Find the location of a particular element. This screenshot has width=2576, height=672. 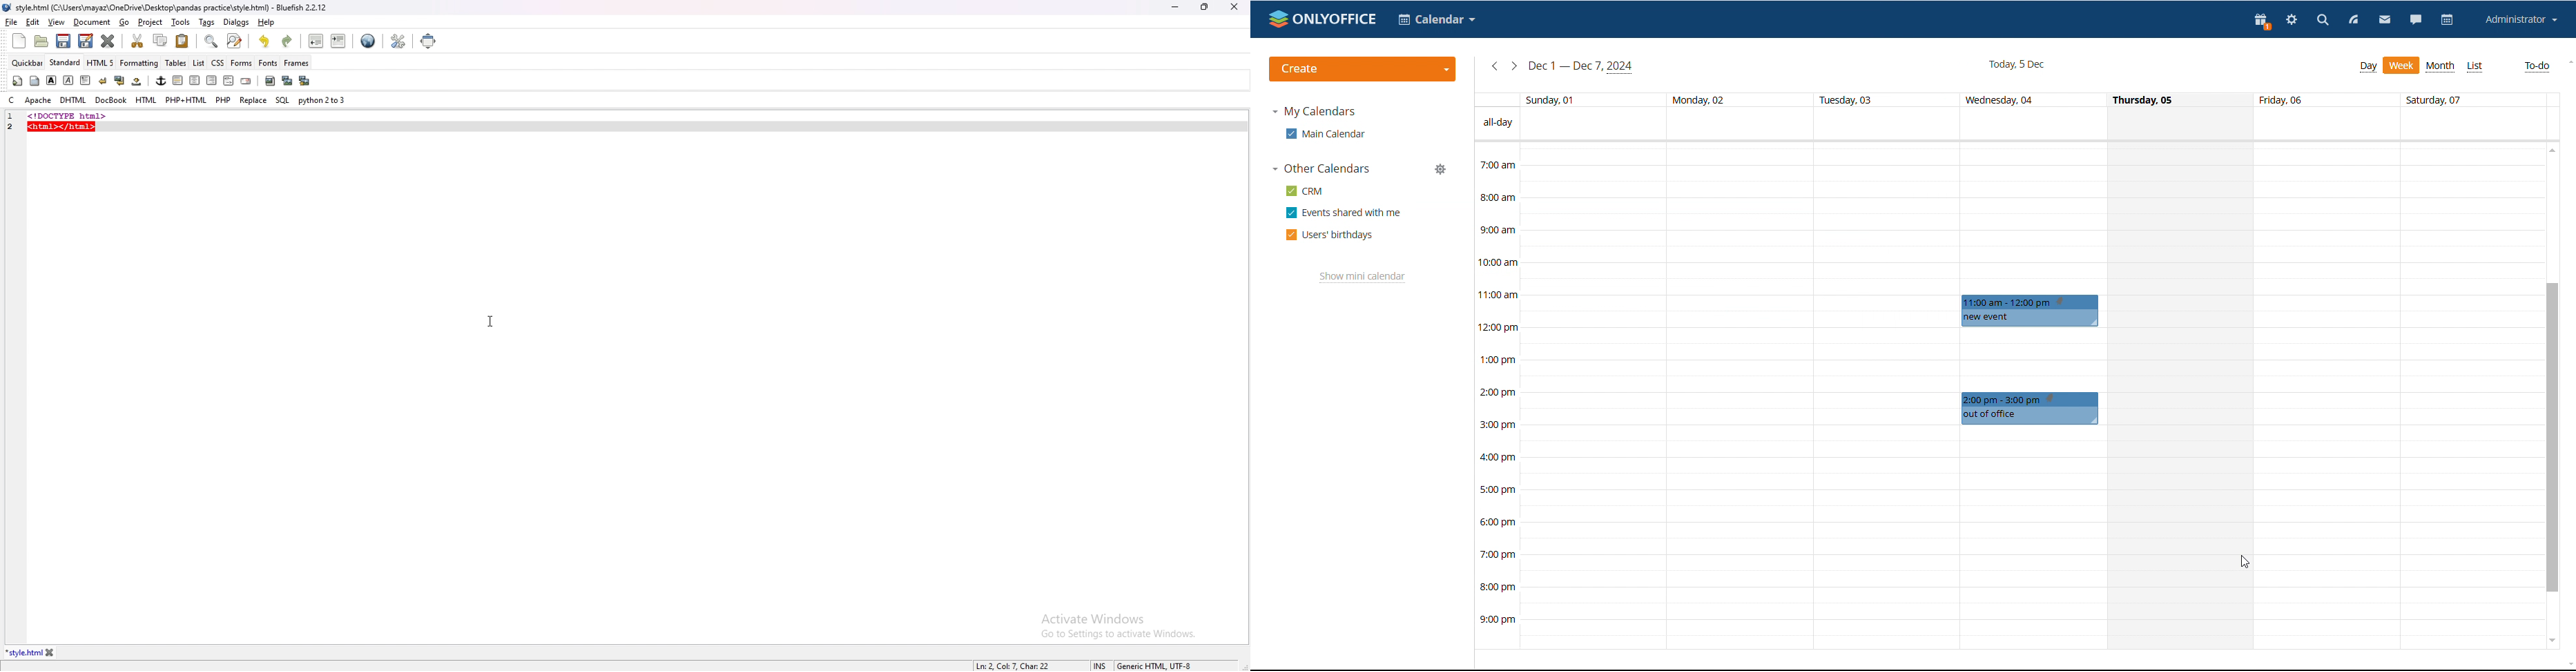

events shared with me is located at coordinates (1344, 212).